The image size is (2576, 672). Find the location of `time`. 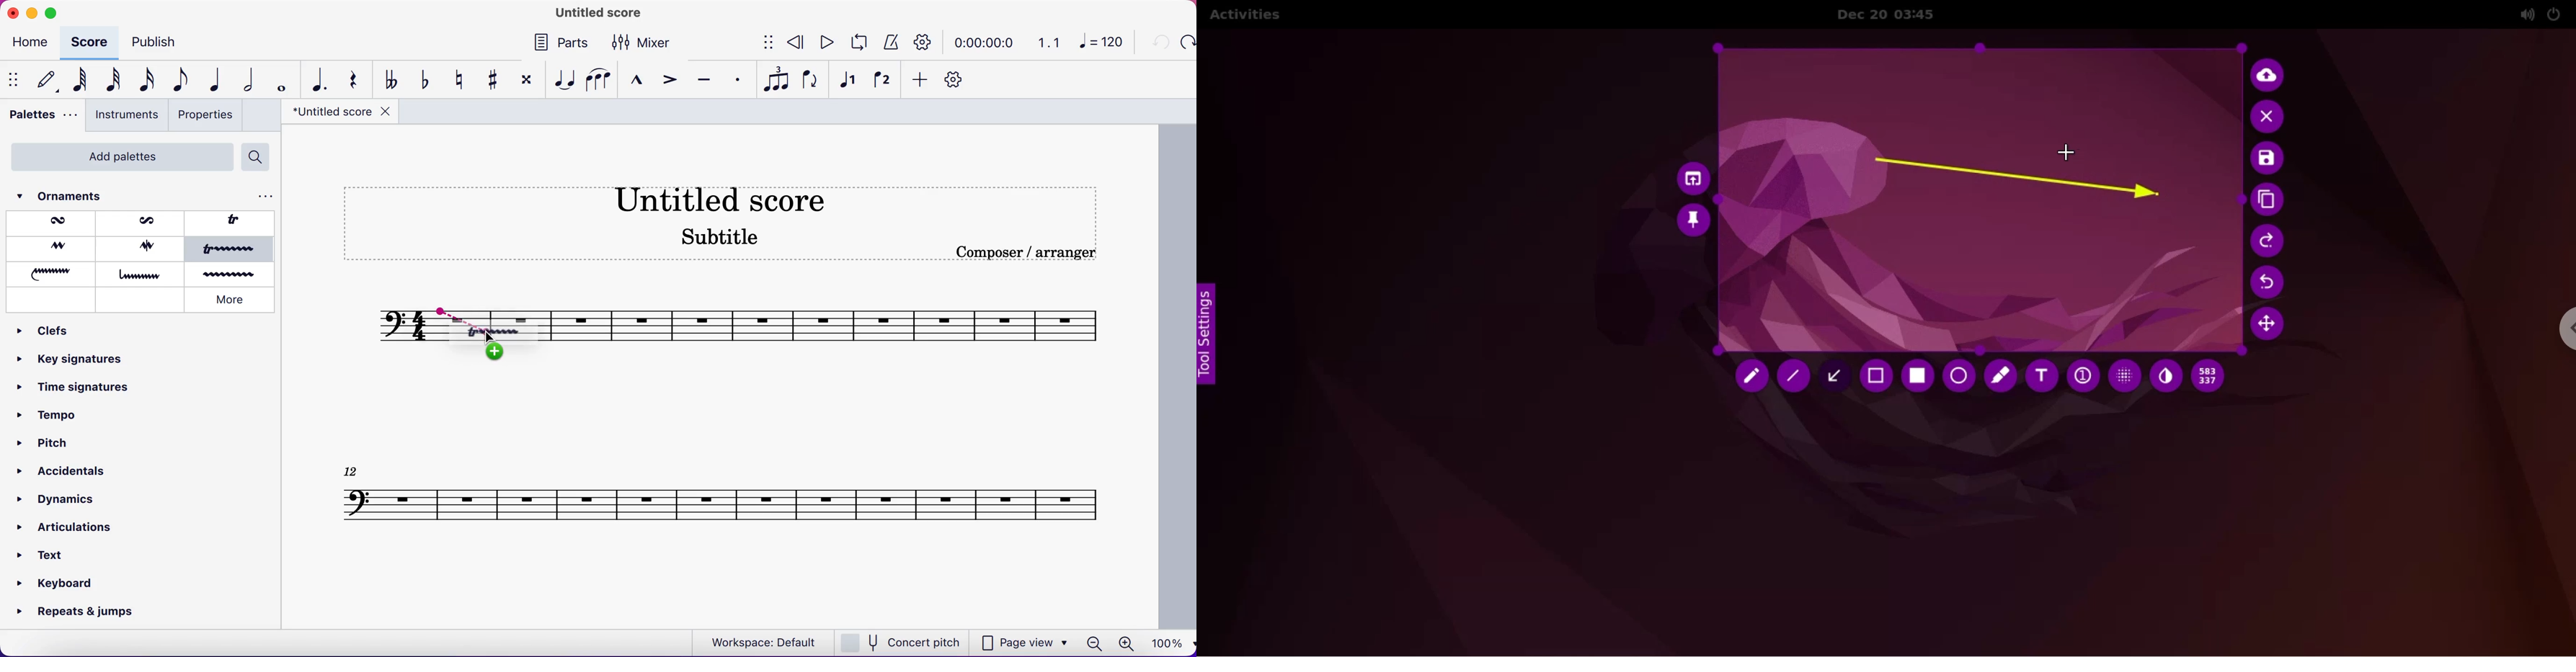

time is located at coordinates (987, 42).